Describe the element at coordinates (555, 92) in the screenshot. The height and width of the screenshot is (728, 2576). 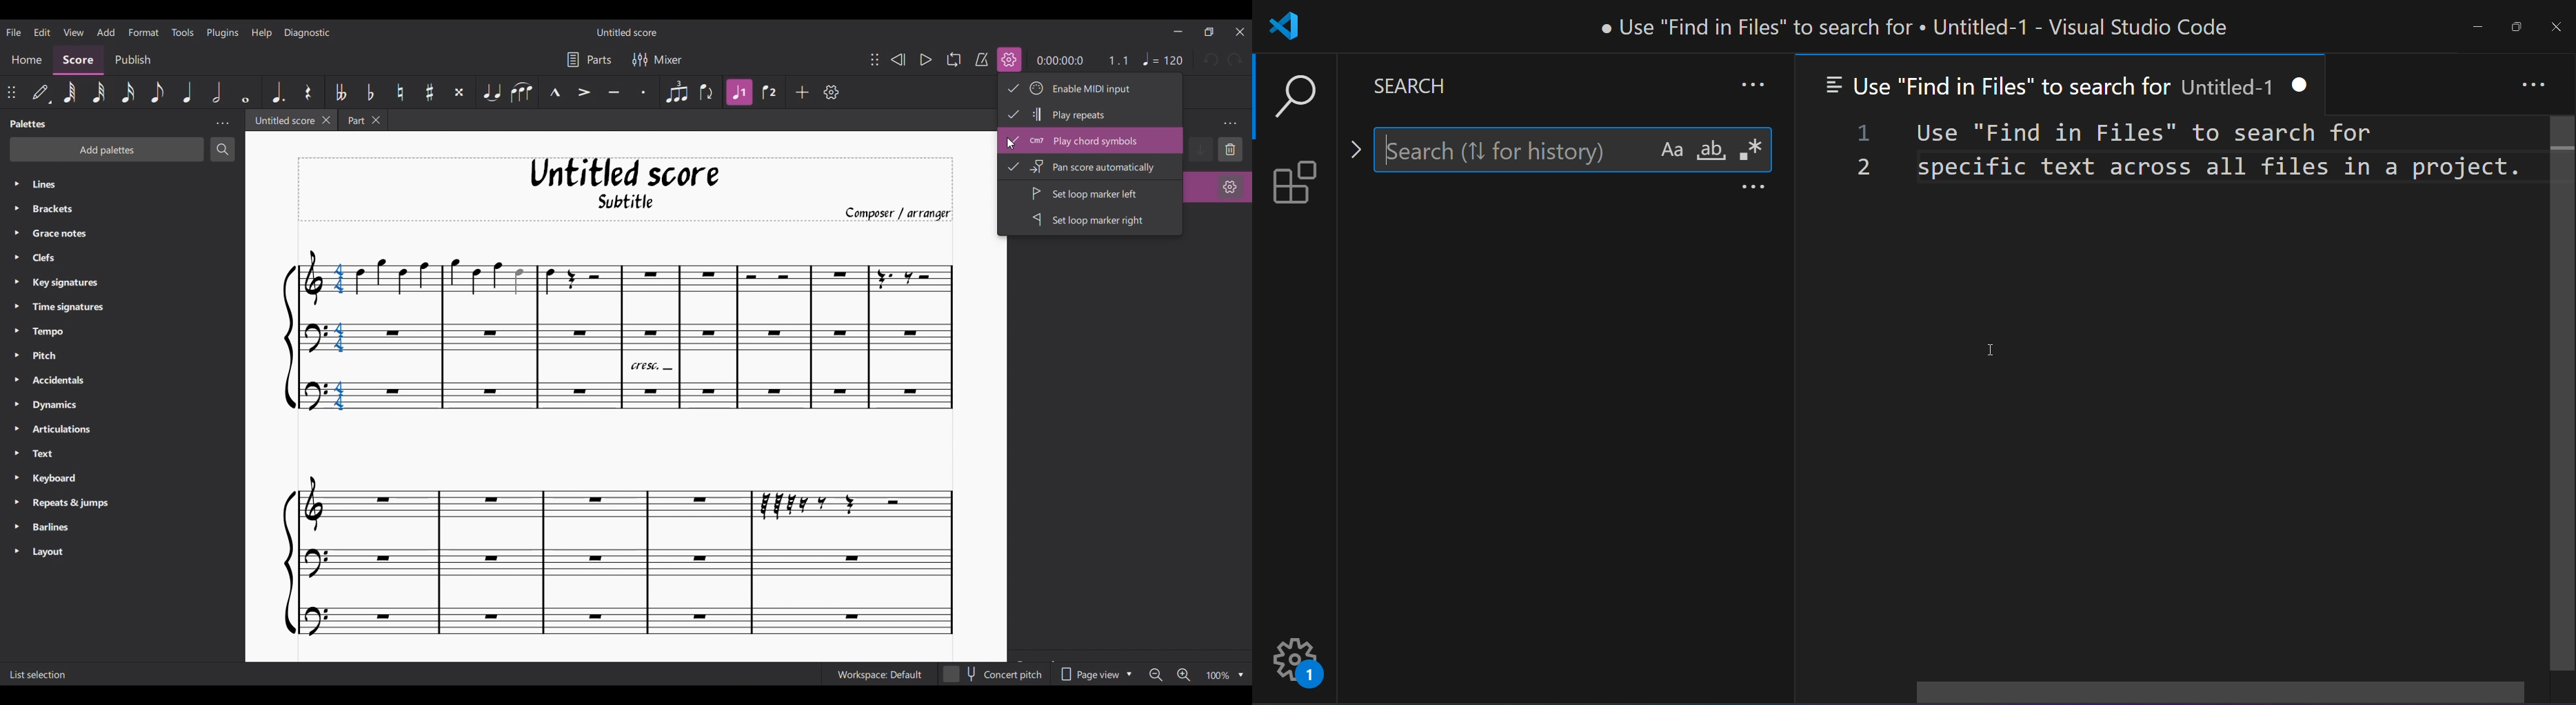
I see `Marcato` at that location.